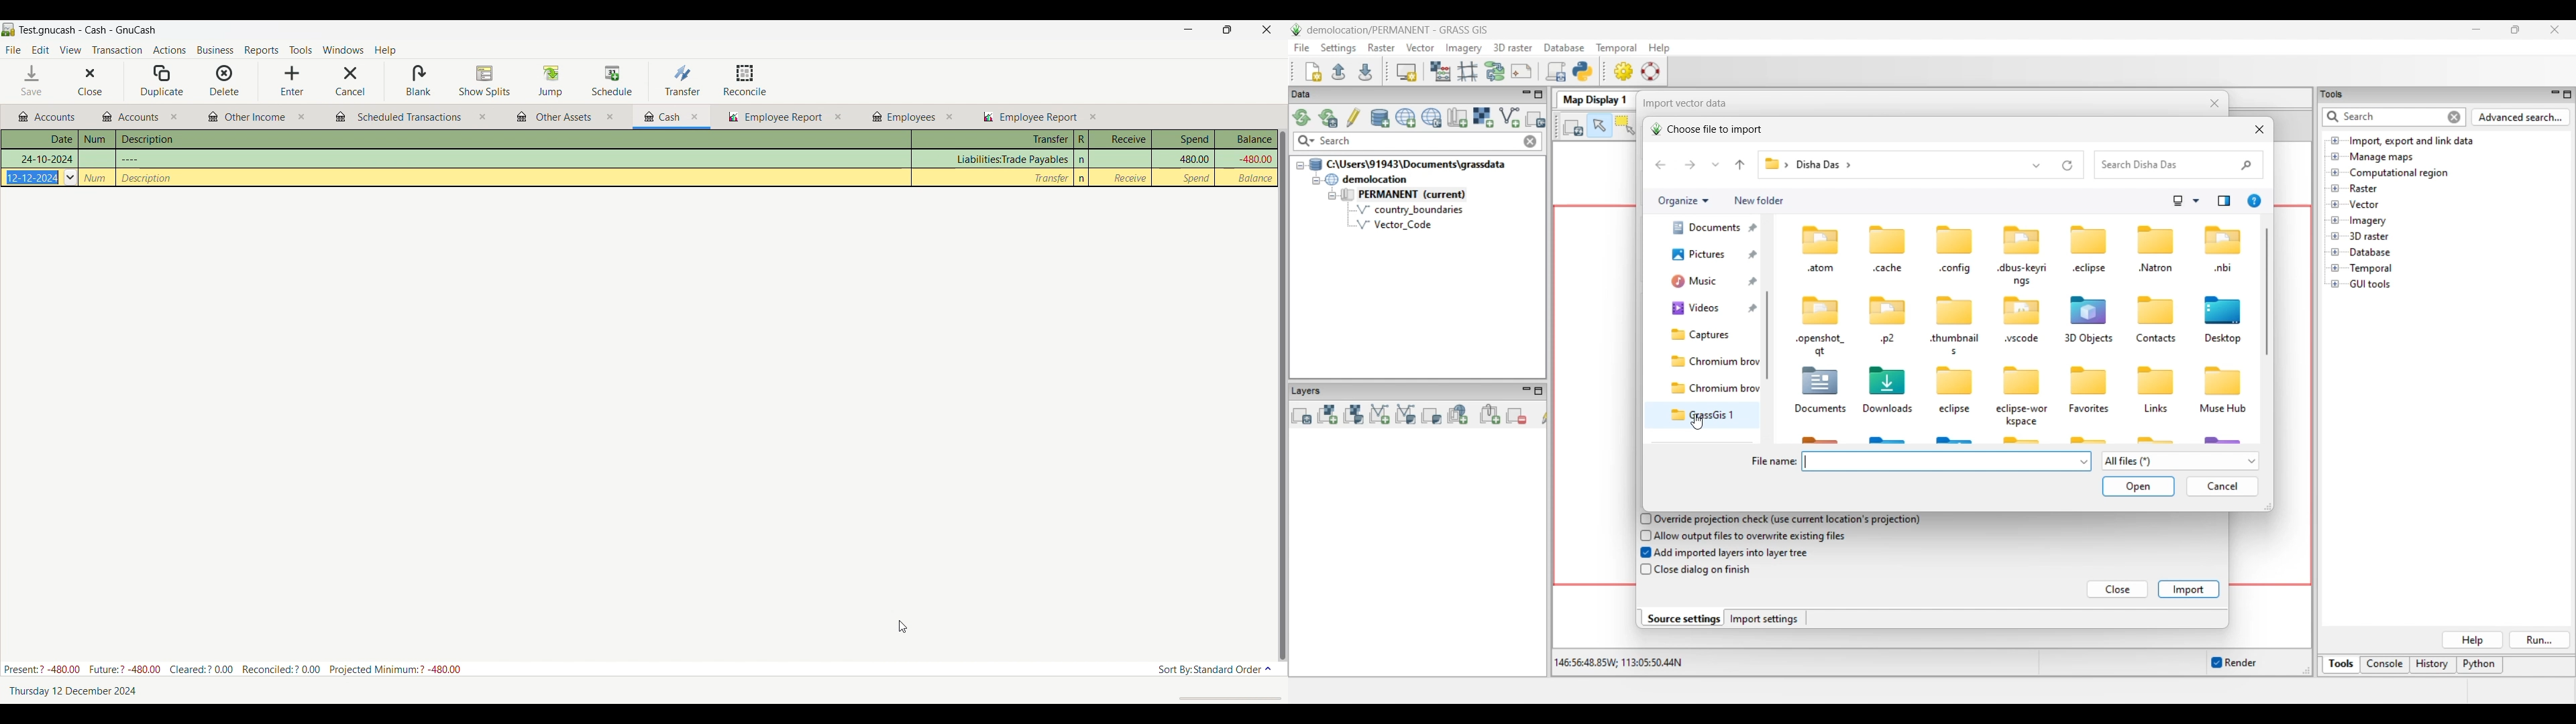 The height and width of the screenshot is (728, 2576). What do you see at coordinates (515, 139) in the screenshot?
I see `Description column` at bounding box center [515, 139].